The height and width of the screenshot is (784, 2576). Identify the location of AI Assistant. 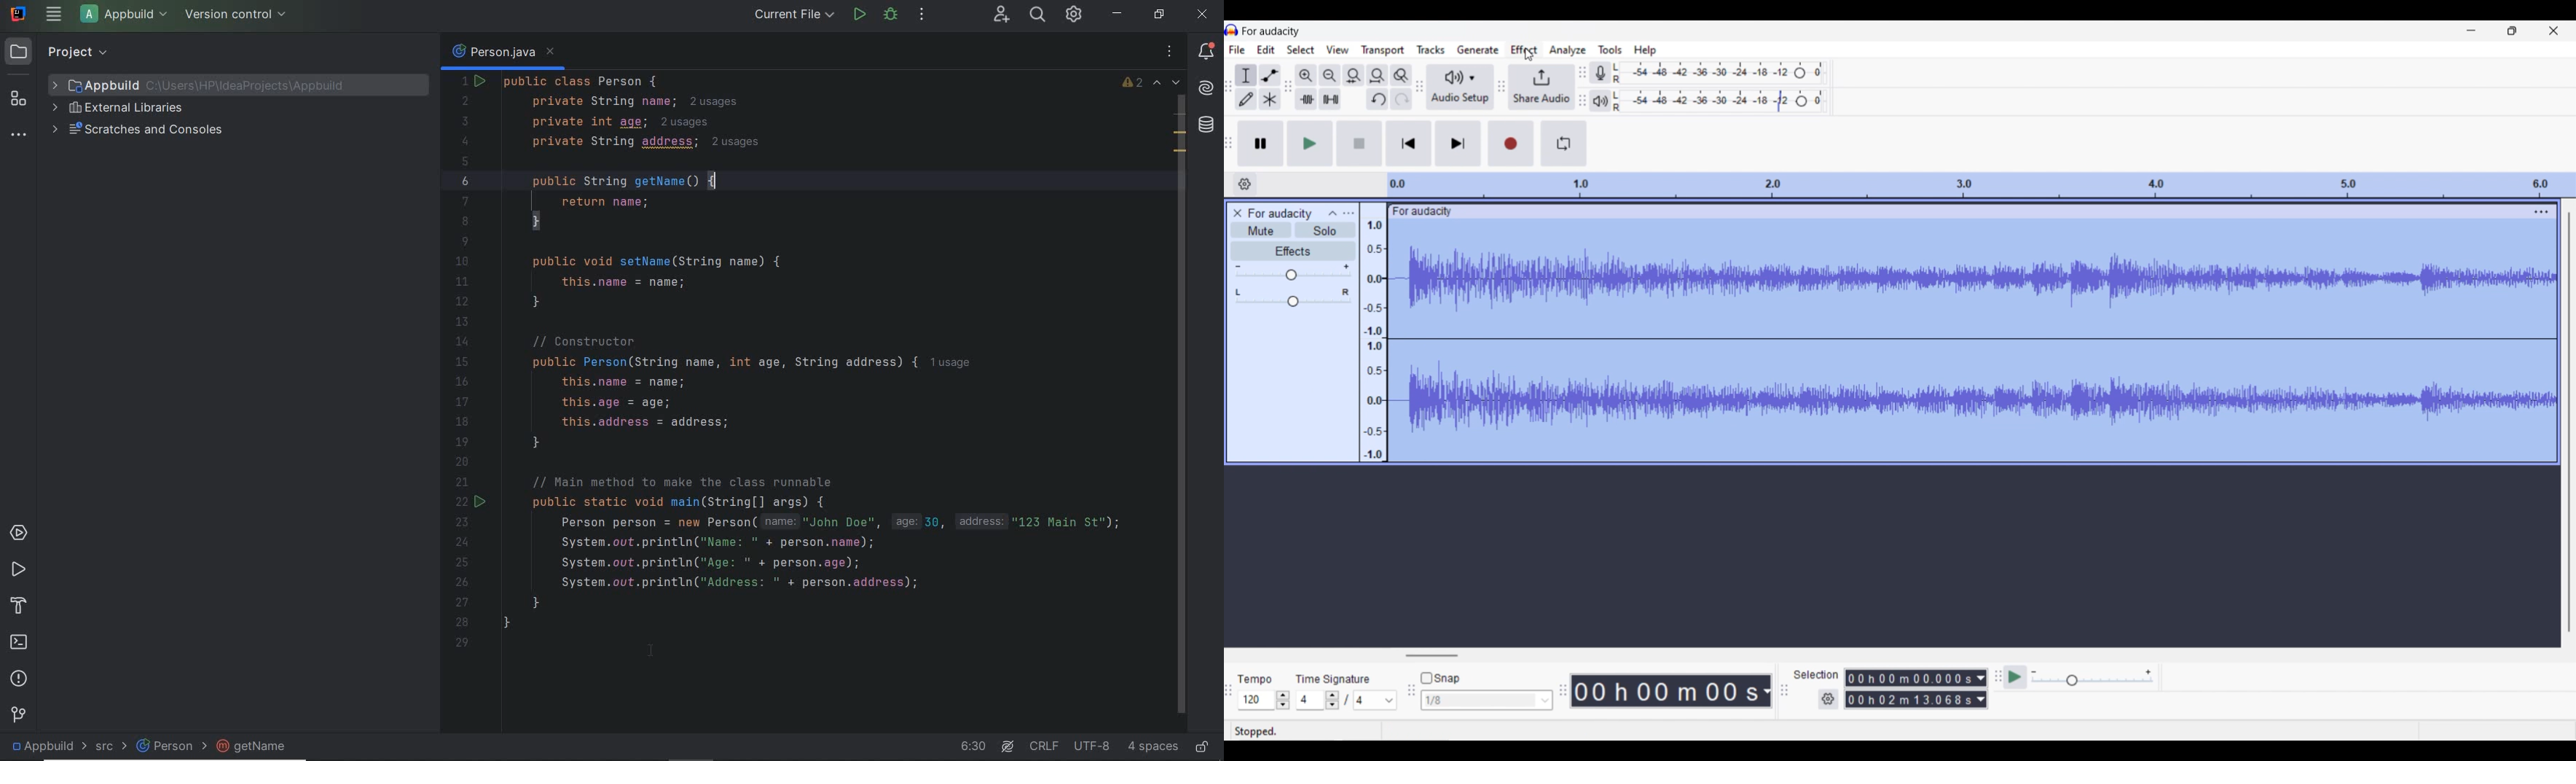
(1206, 90).